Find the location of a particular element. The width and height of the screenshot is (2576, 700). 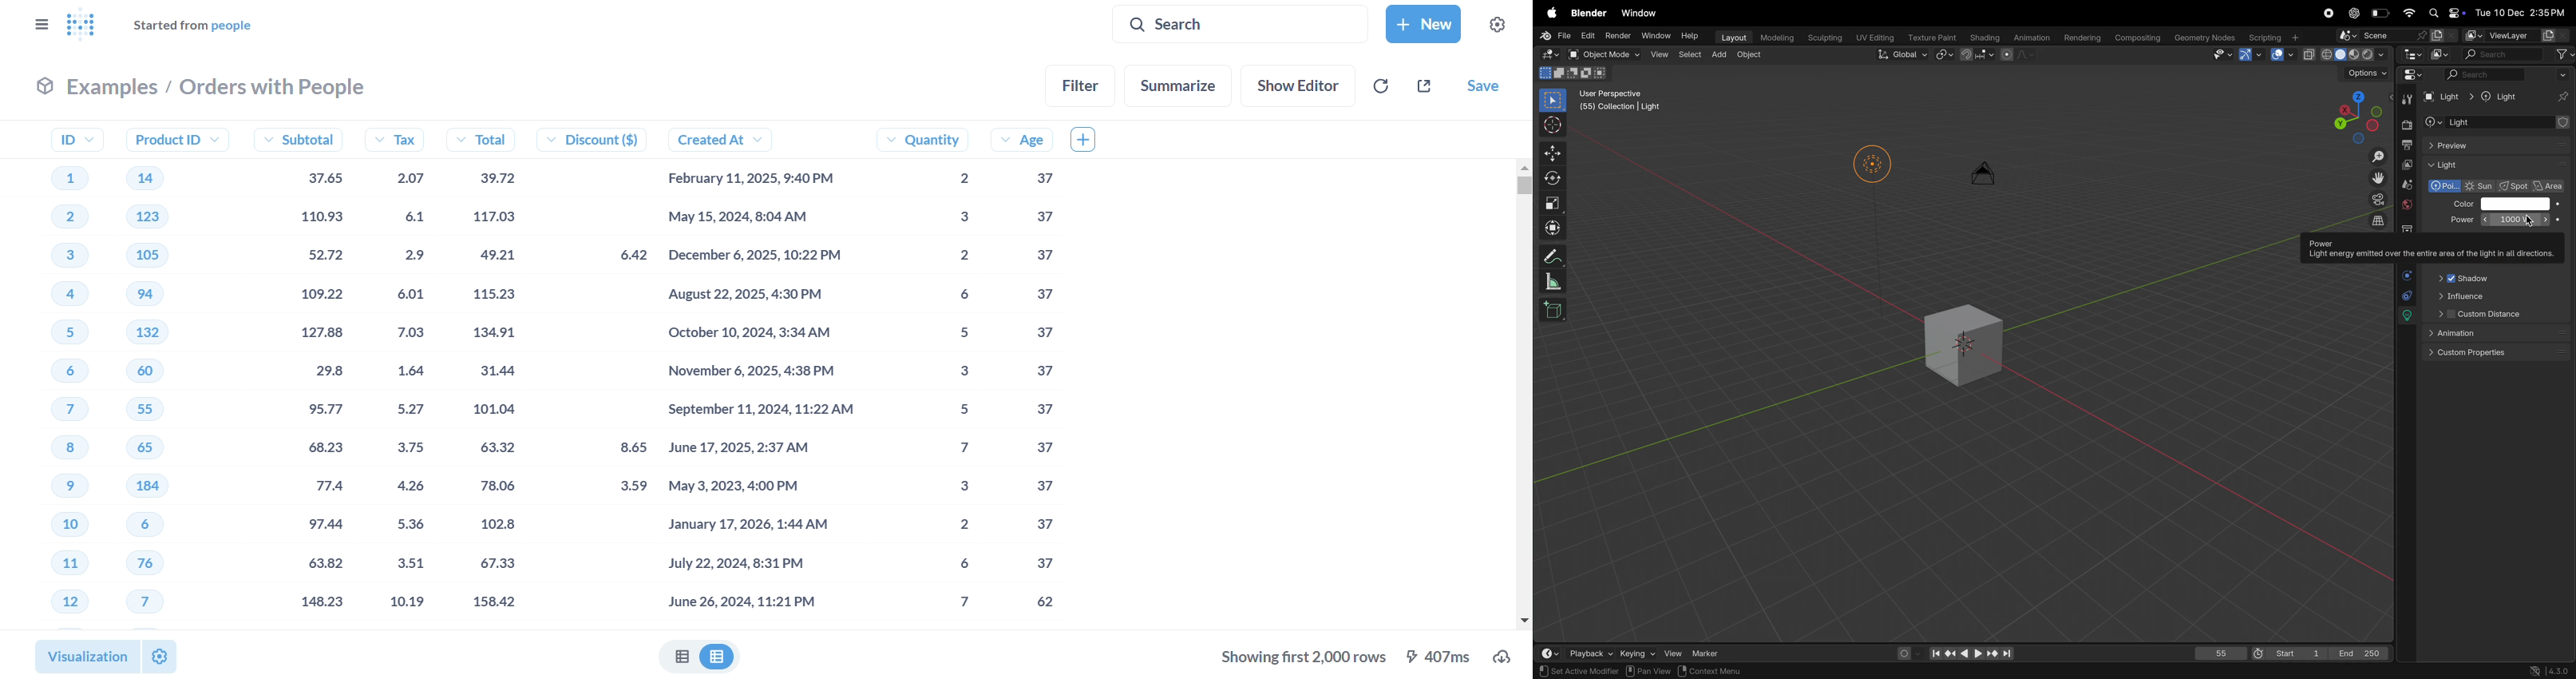

add column is located at coordinates (1090, 141).